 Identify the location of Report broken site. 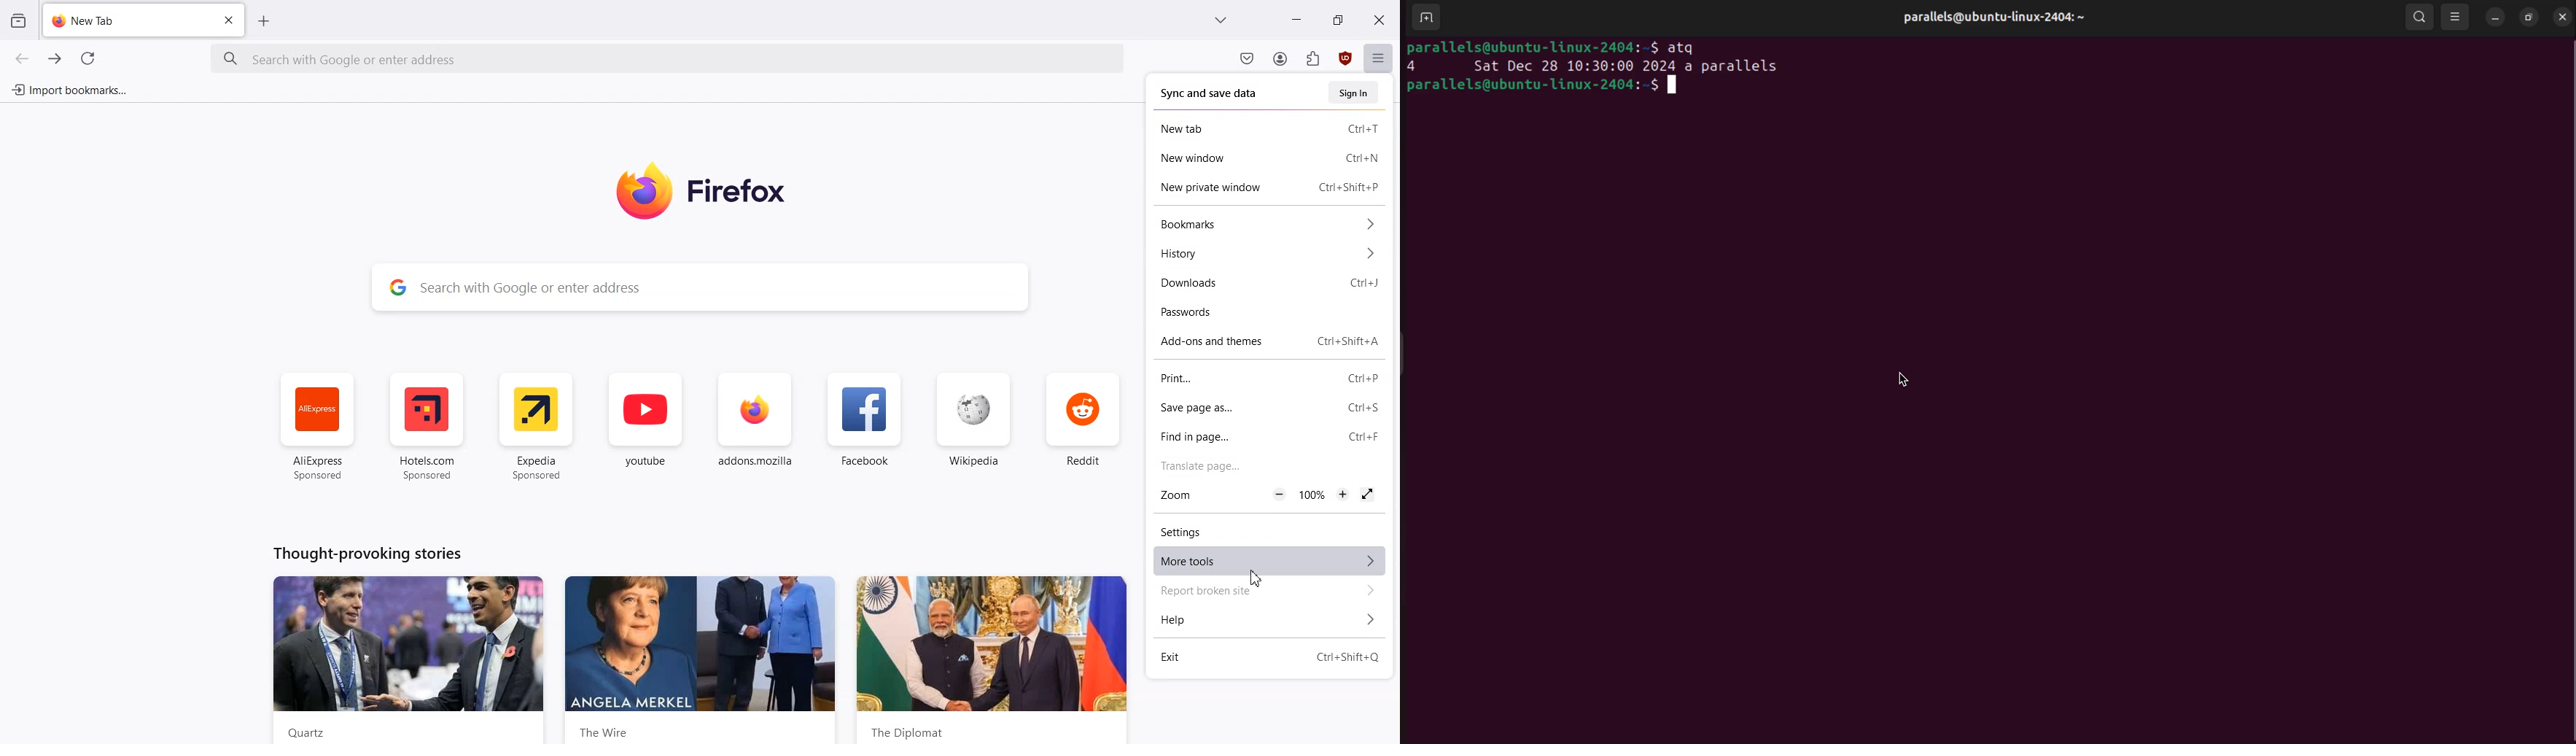
(1265, 592).